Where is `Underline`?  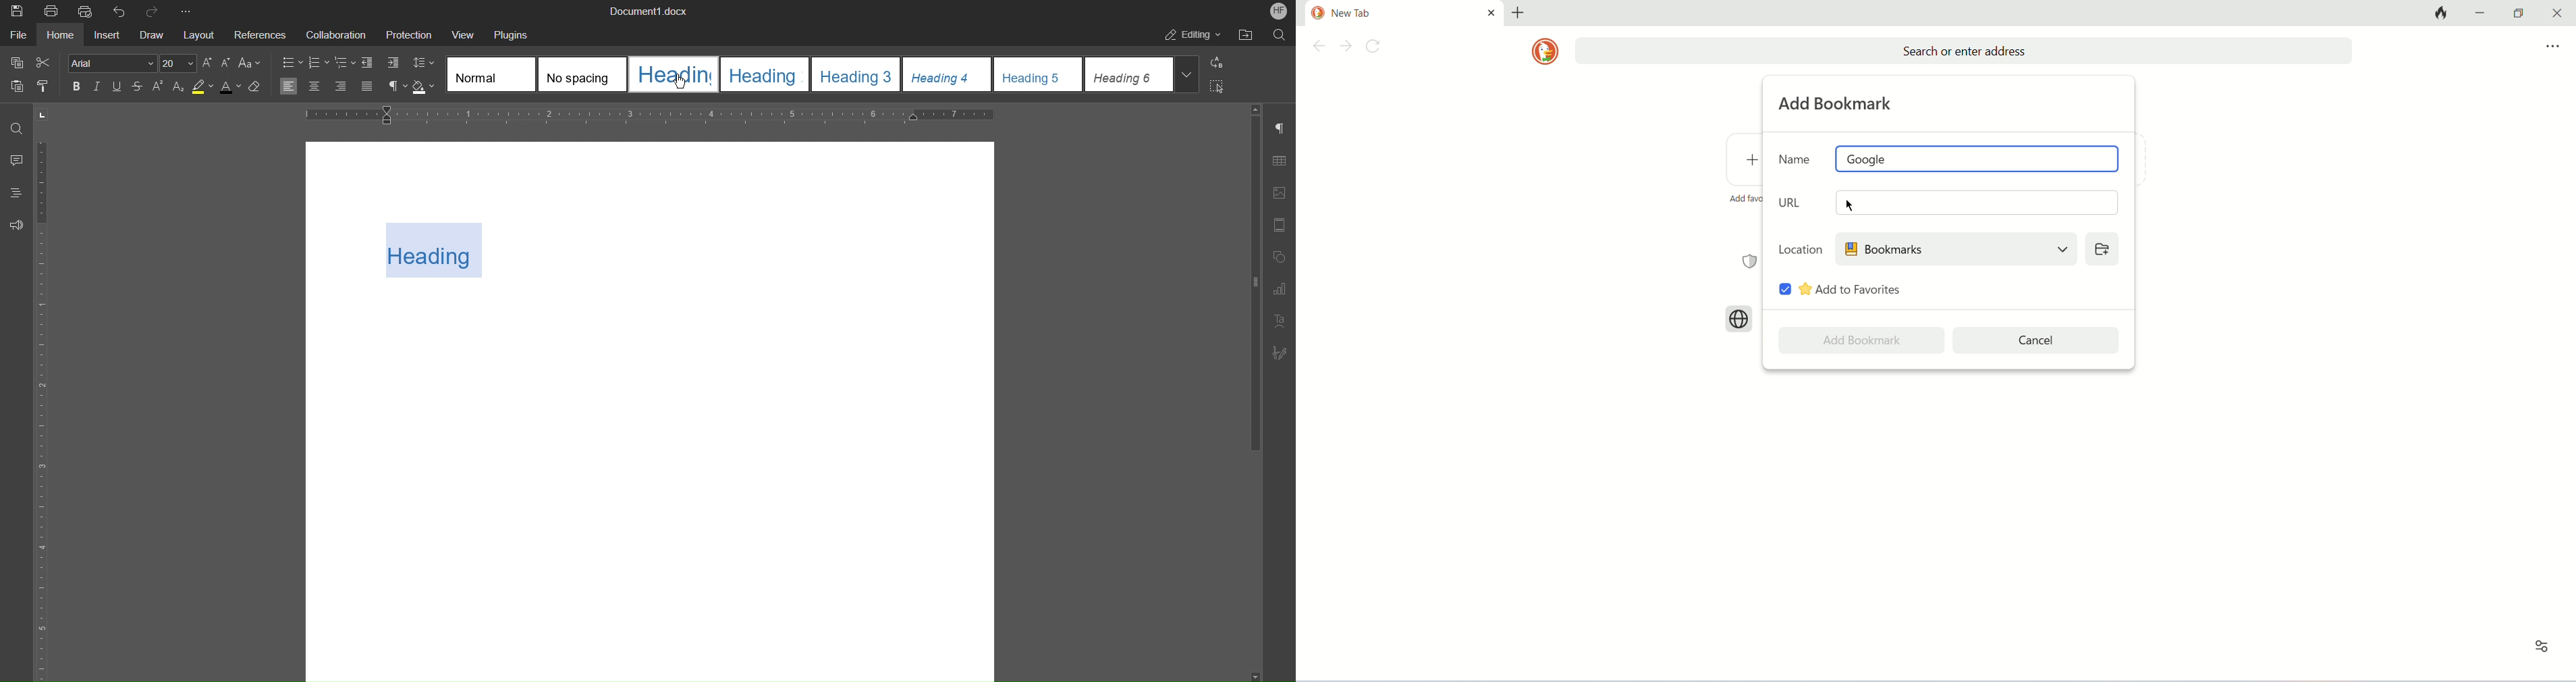
Underline is located at coordinates (117, 87).